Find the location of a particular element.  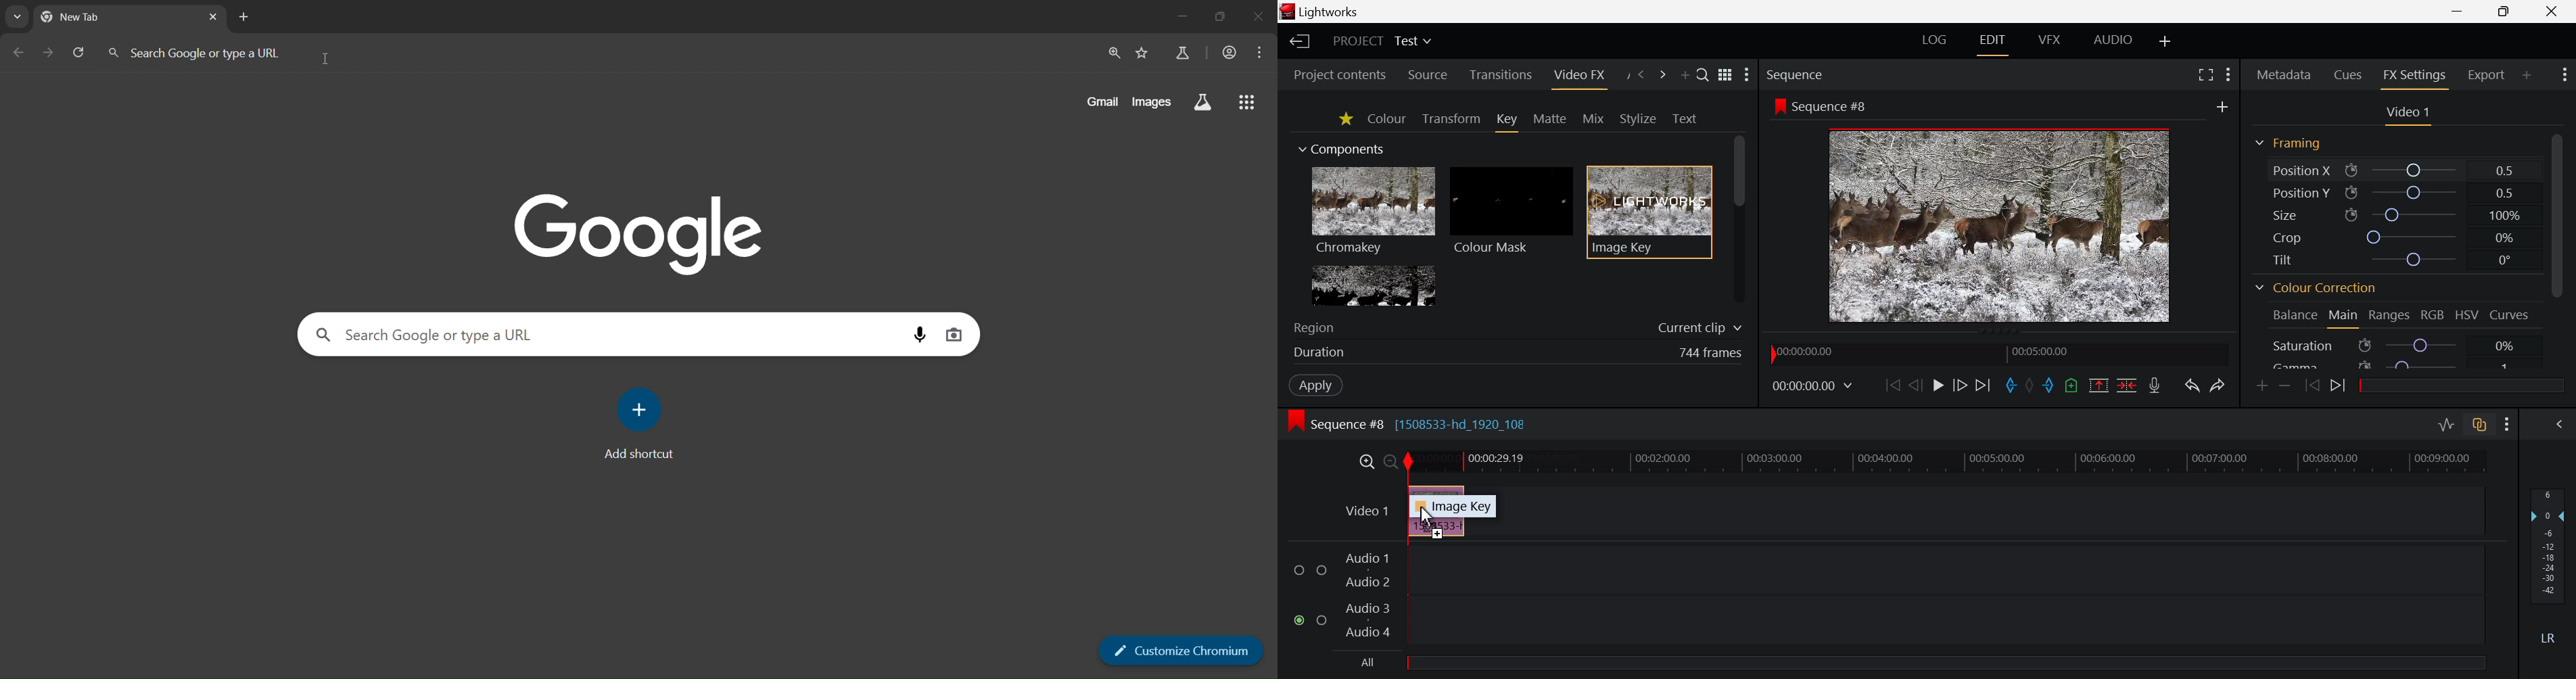

talk to search is located at coordinates (923, 334).